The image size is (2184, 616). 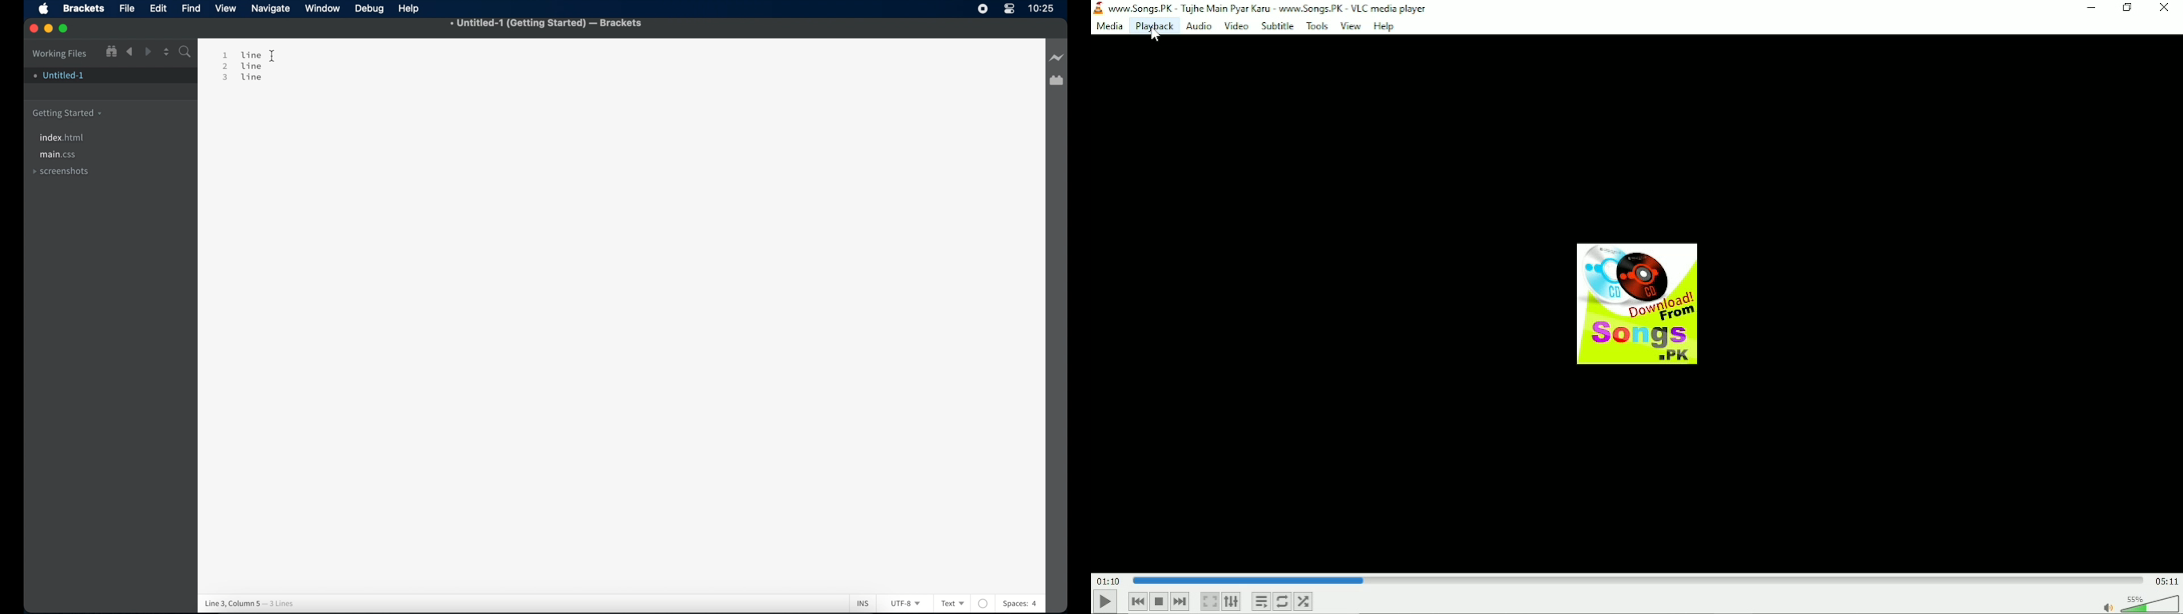 I want to click on navigate, so click(x=272, y=9).